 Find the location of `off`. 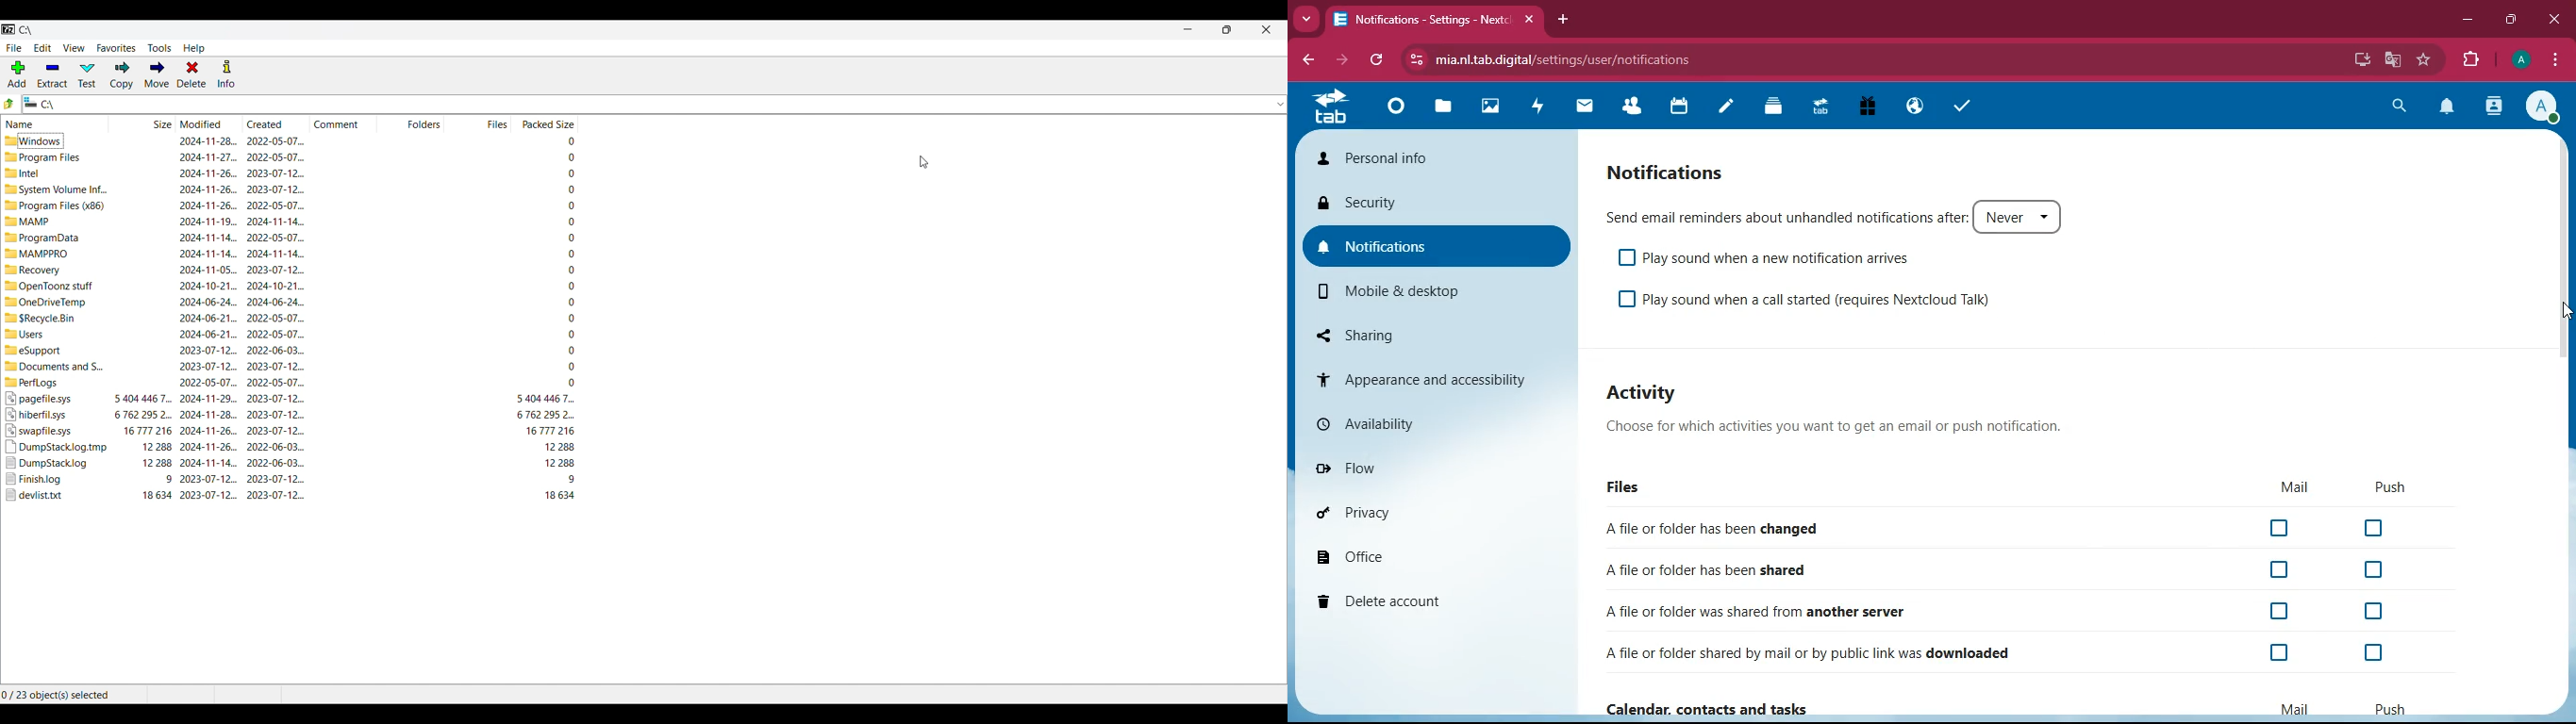

off is located at coordinates (2379, 613).